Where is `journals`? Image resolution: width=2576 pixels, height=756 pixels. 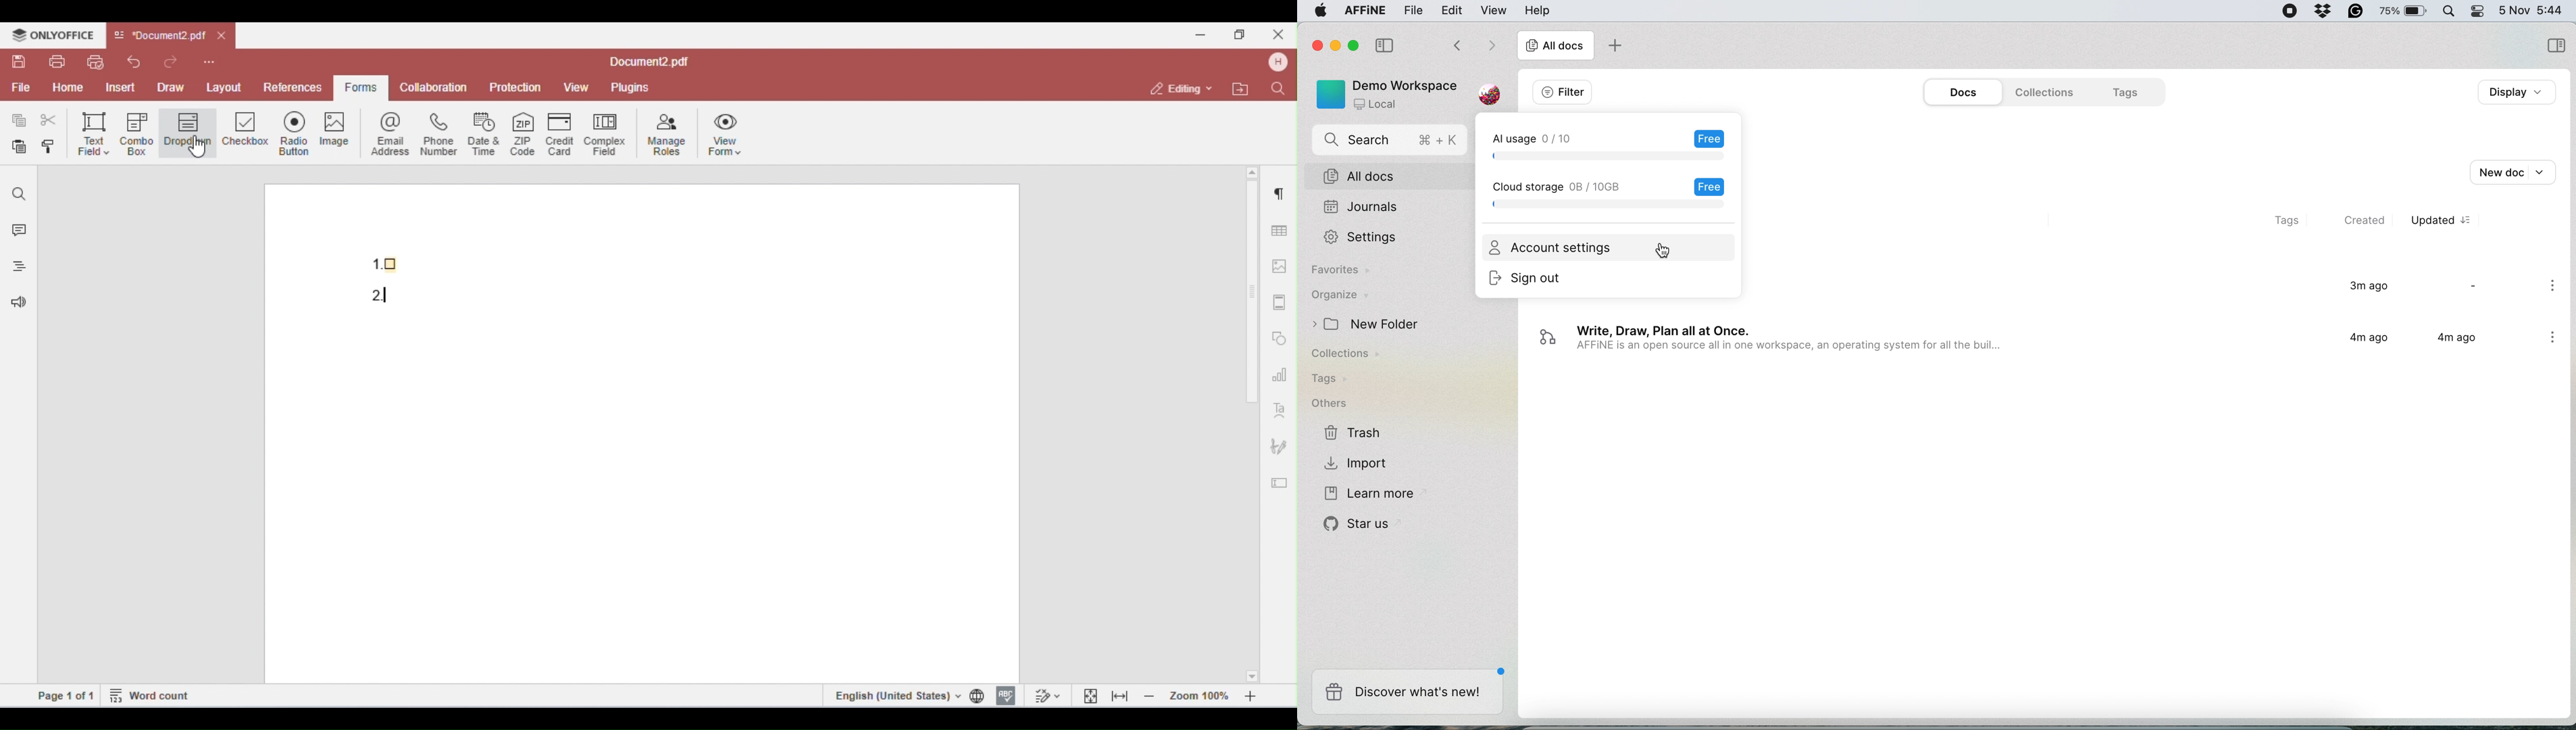 journals is located at coordinates (1361, 208).